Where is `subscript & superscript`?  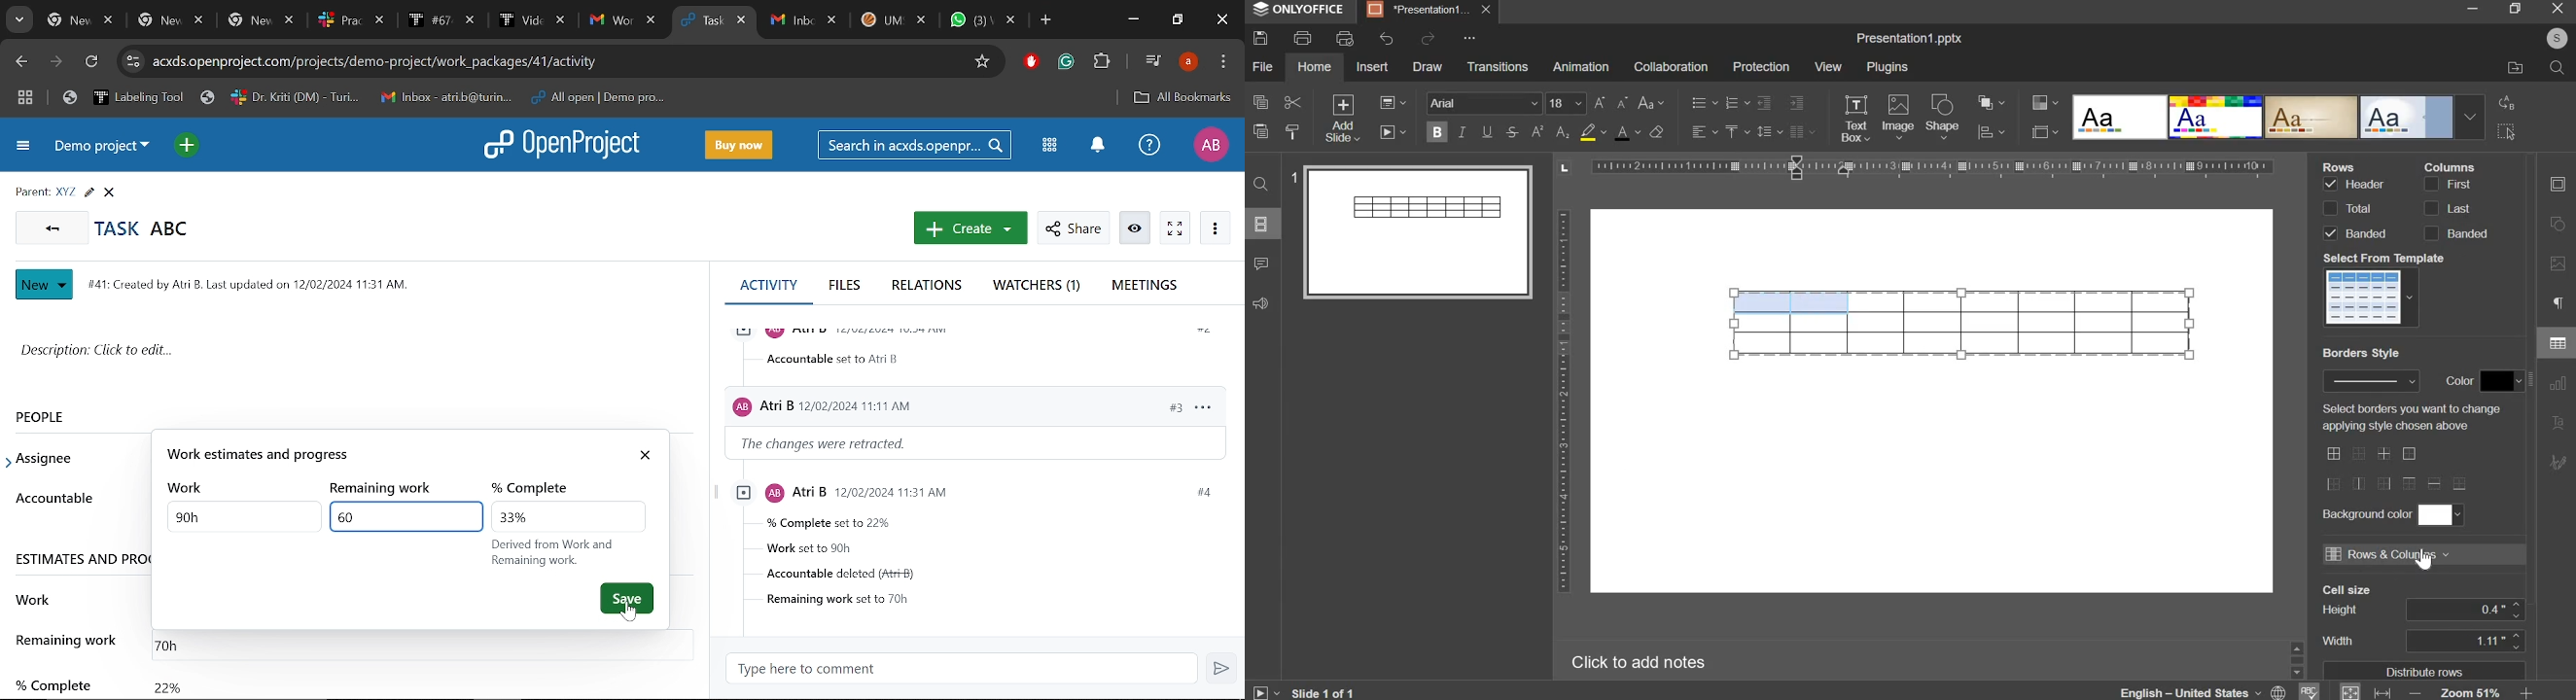
subscript & superscript is located at coordinates (1550, 131).